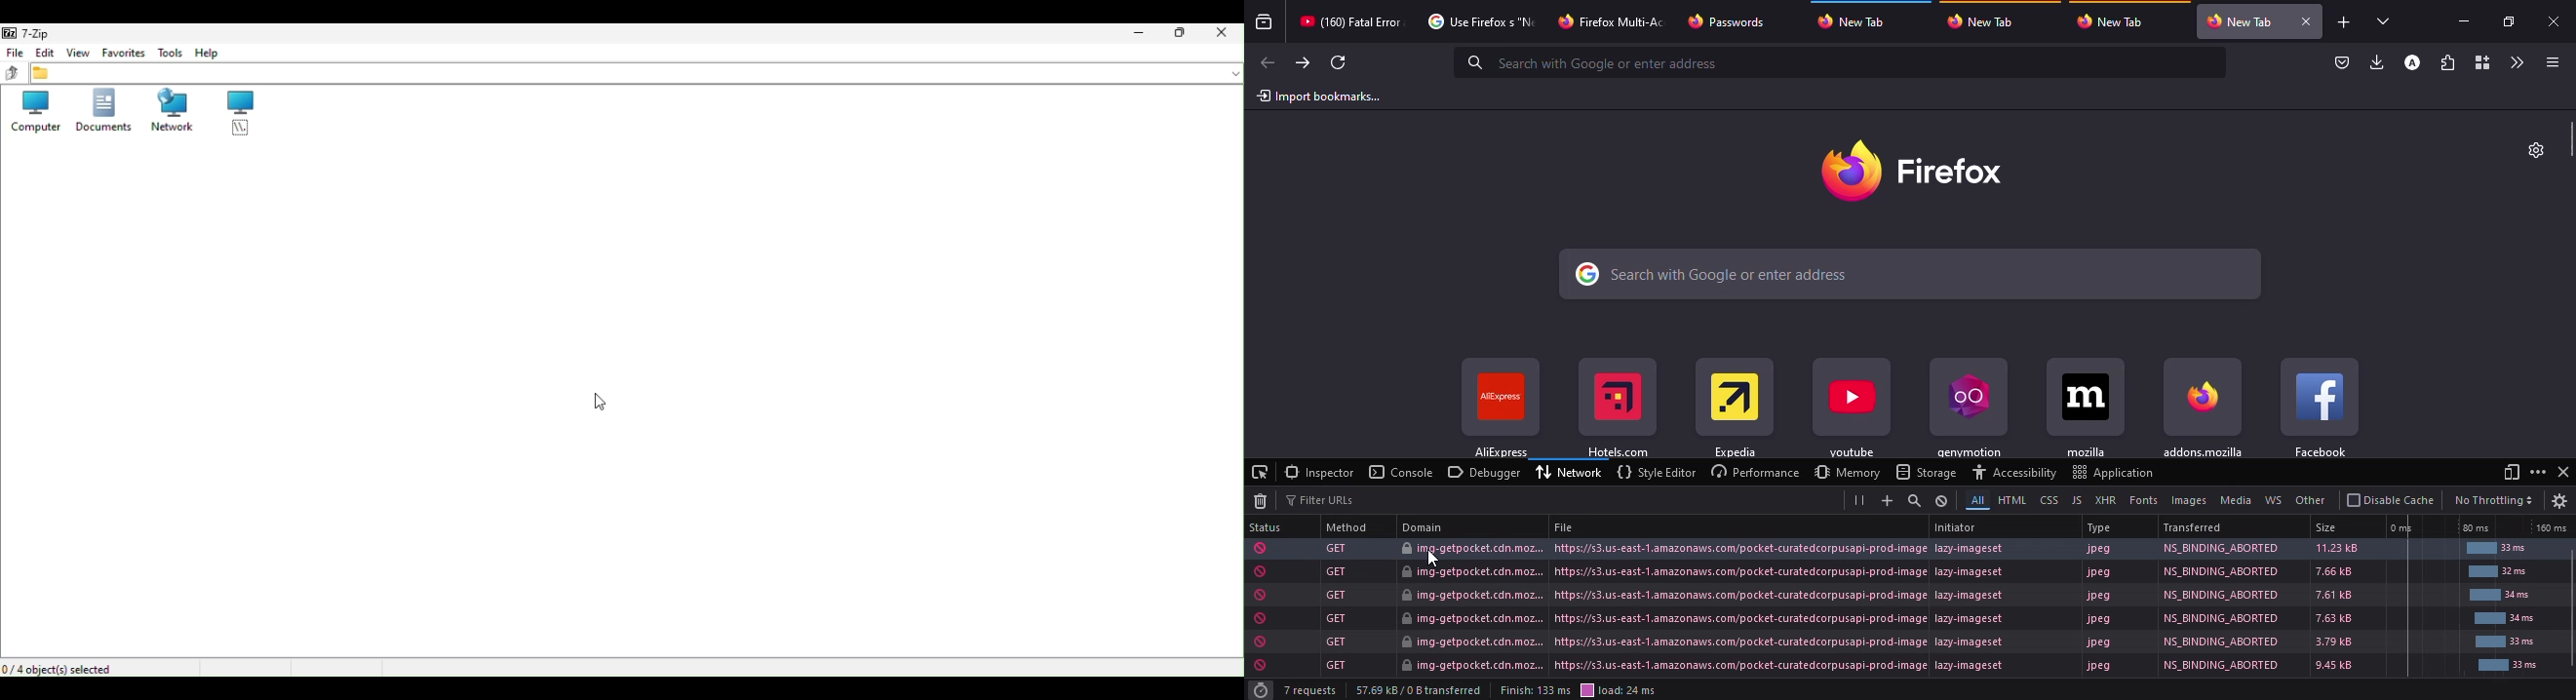  I want to click on type, so click(2099, 528).